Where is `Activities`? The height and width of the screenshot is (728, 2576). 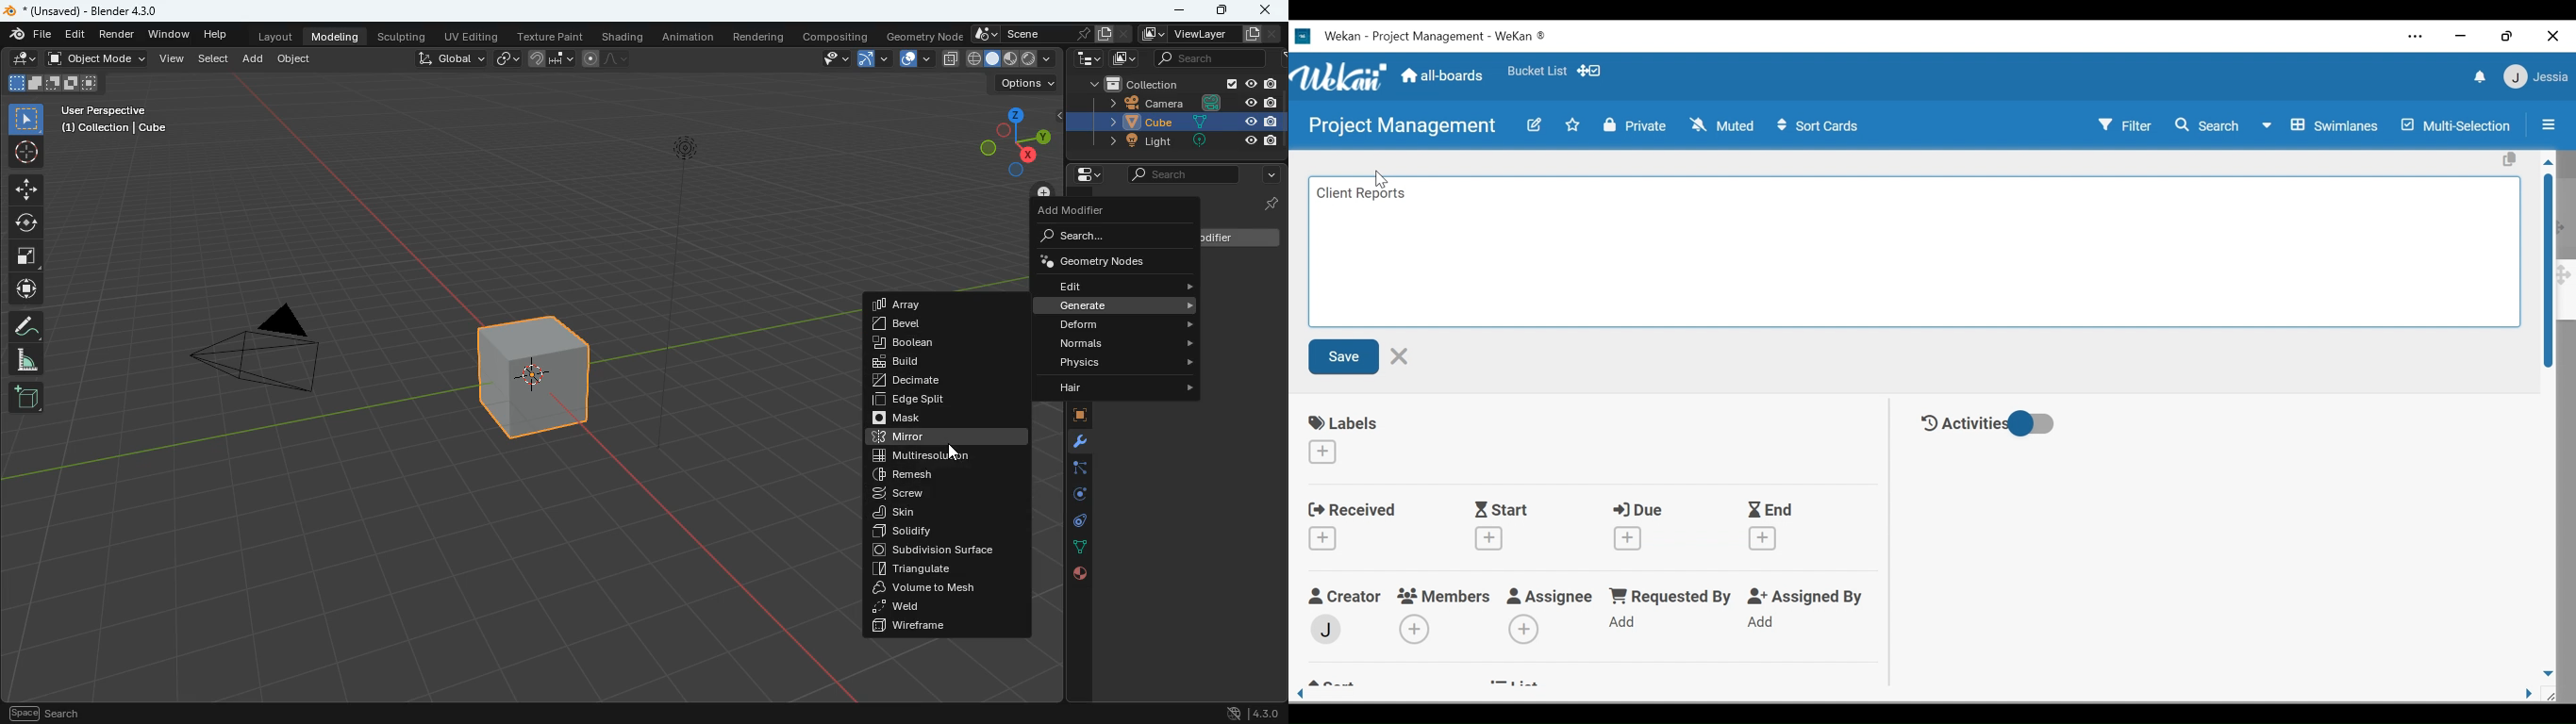
Activities is located at coordinates (1964, 423).